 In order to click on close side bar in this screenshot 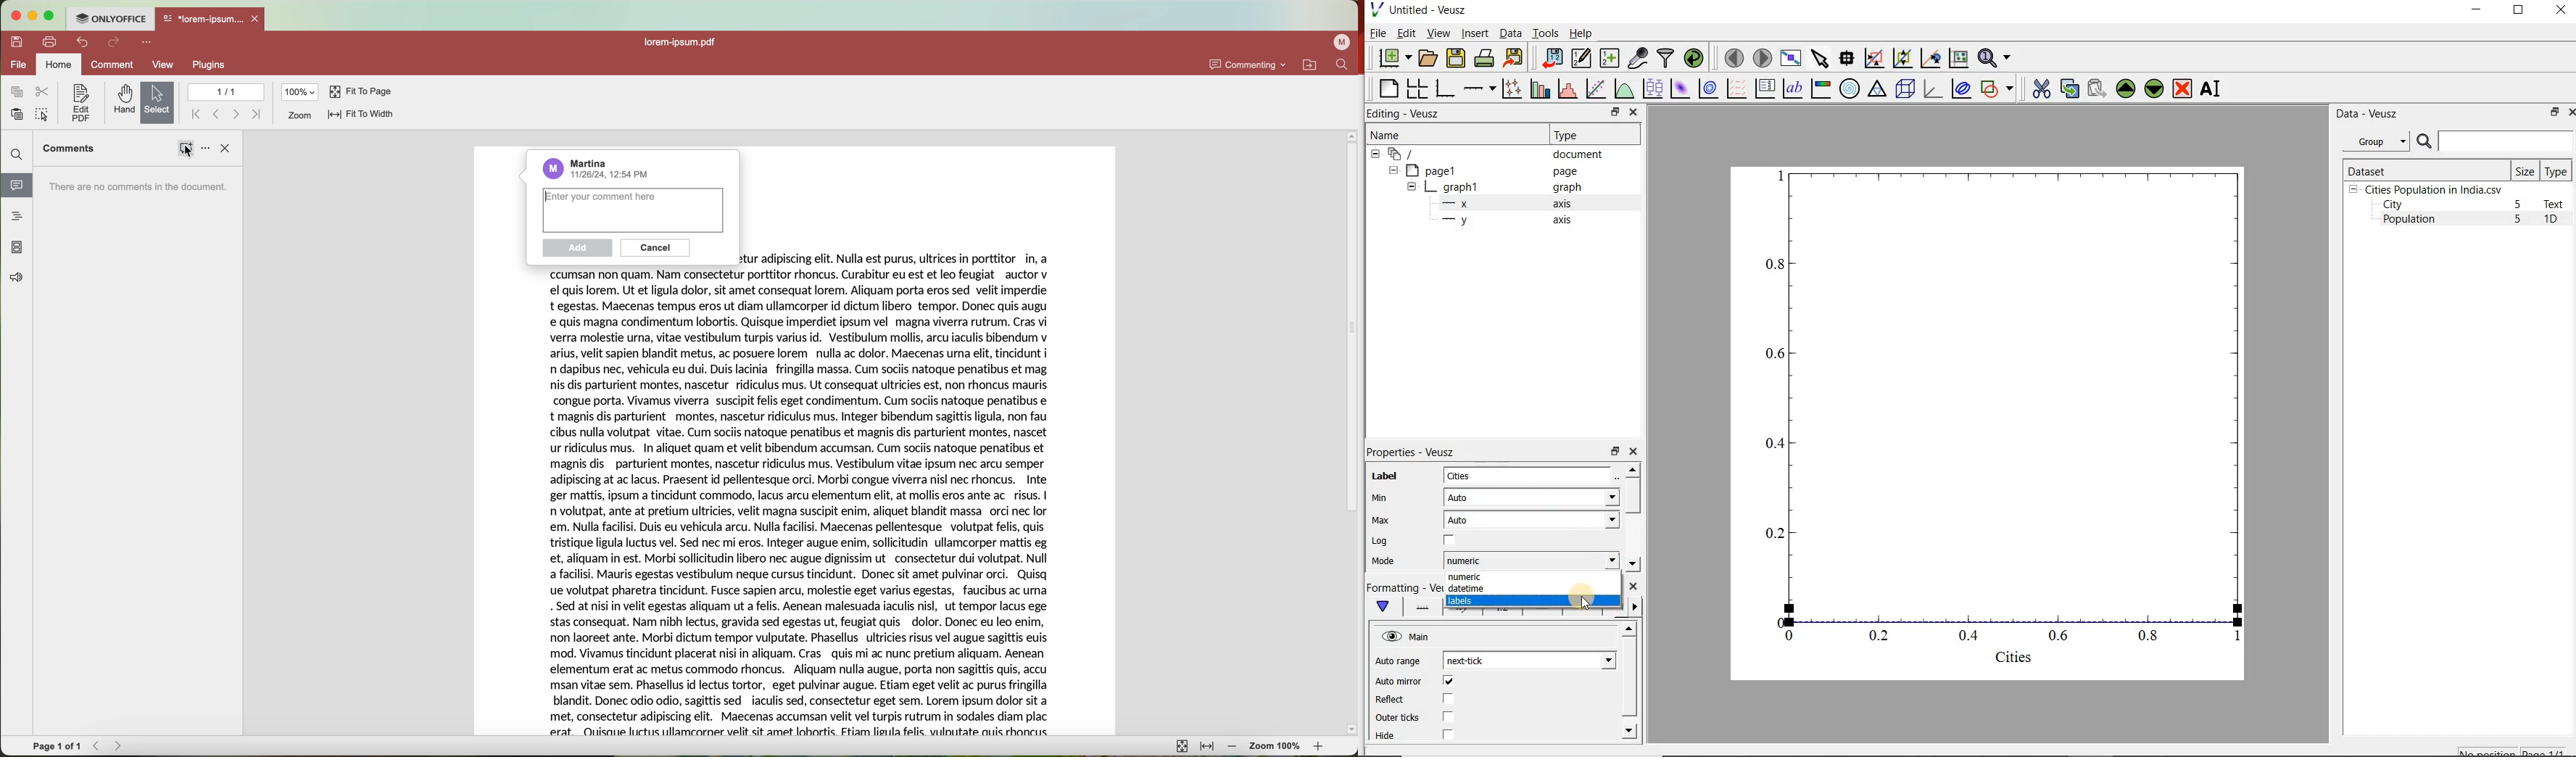, I will do `click(226, 148)`.